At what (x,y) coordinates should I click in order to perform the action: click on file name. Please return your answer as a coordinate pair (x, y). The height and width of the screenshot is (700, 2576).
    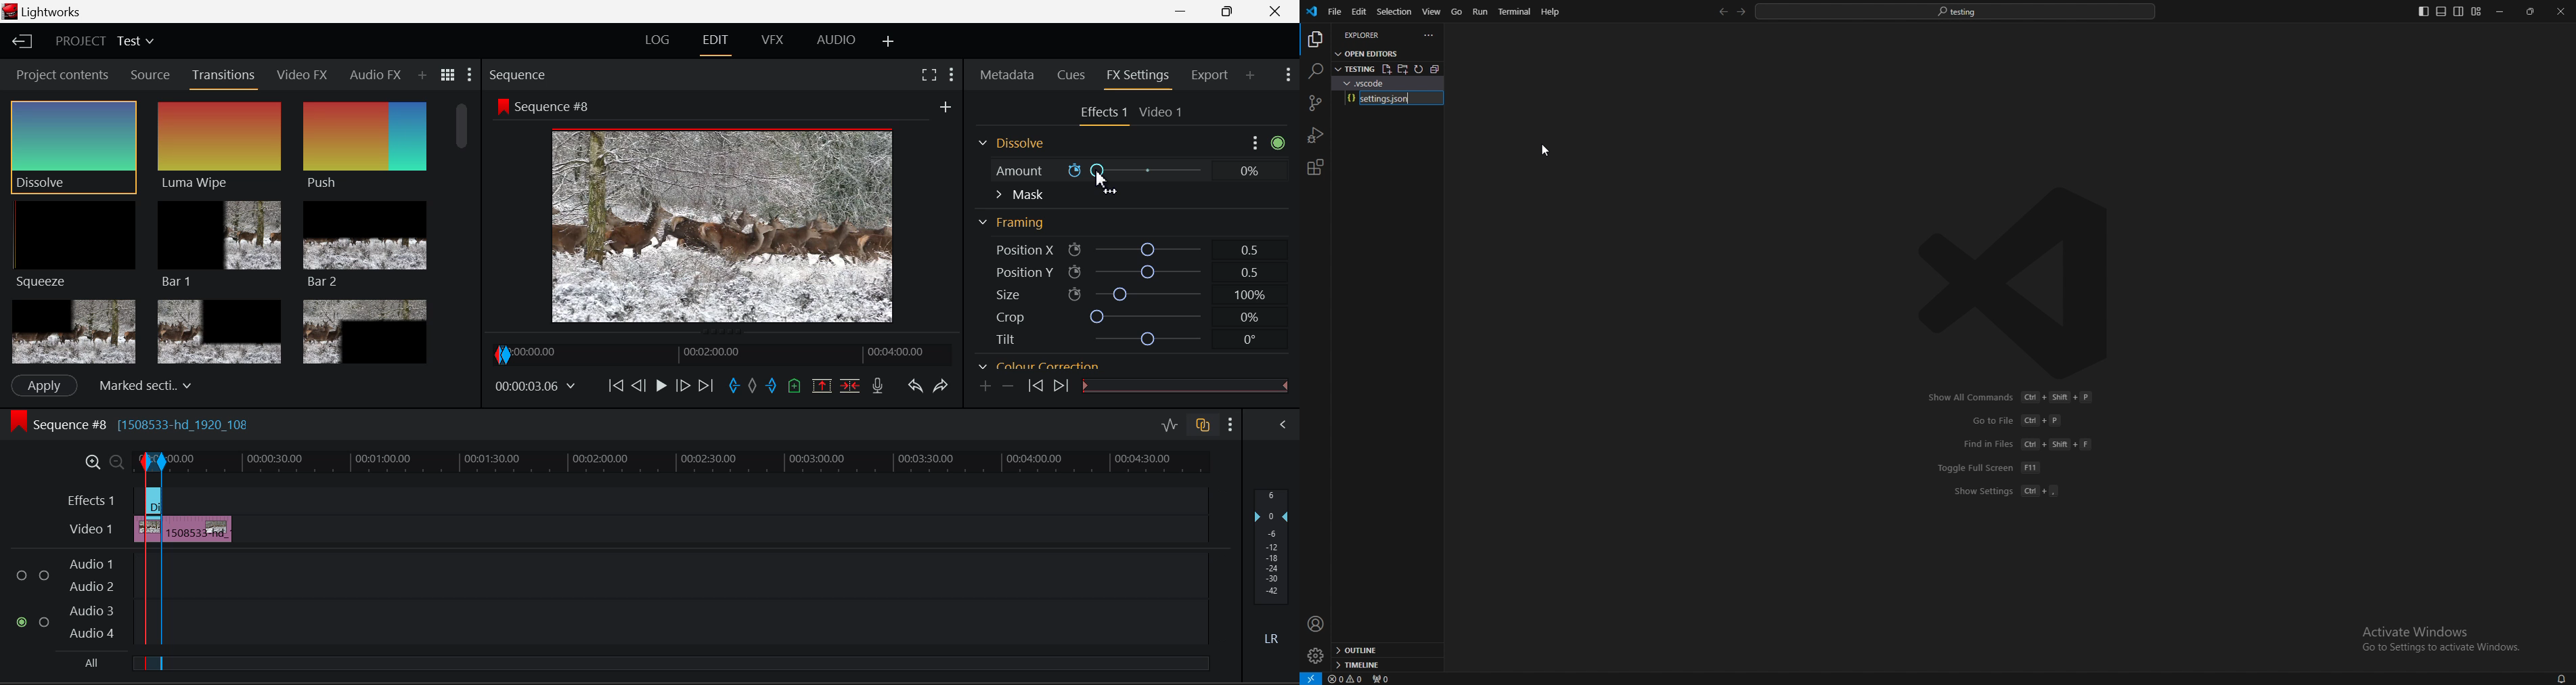
    Looking at the image, I should click on (1392, 98).